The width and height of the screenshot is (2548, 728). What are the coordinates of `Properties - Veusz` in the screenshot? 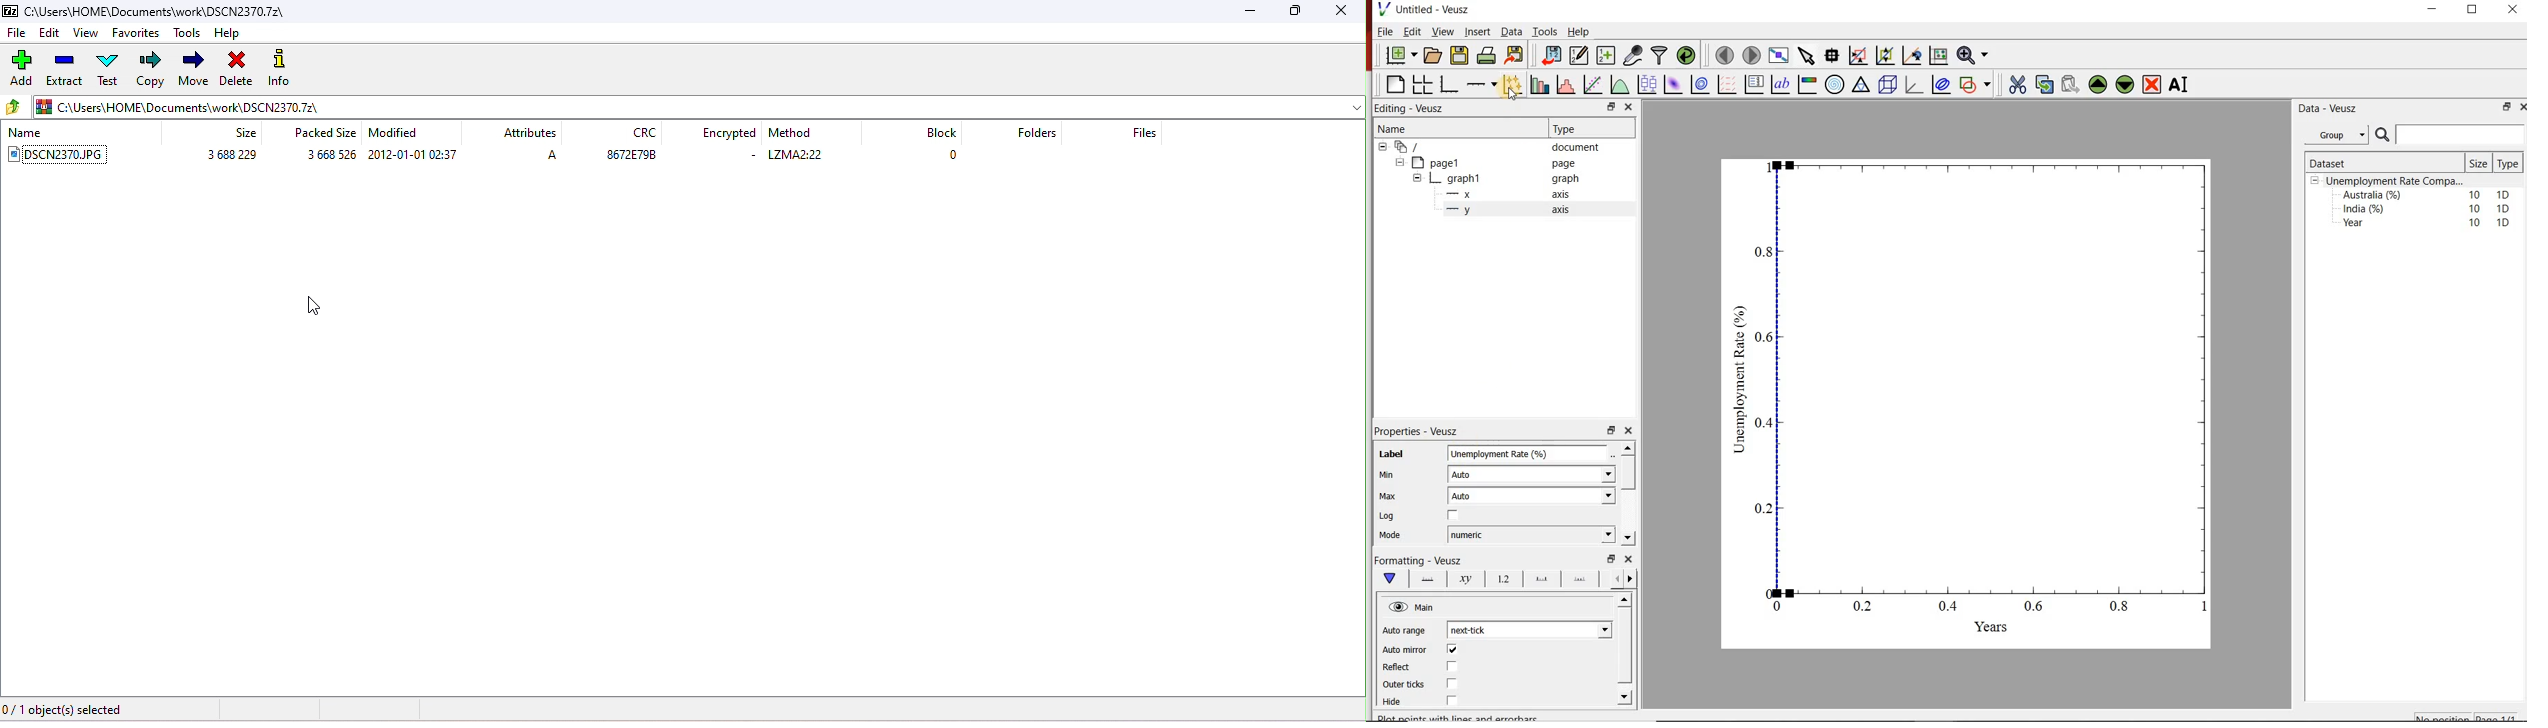 It's located at (1419, 432).